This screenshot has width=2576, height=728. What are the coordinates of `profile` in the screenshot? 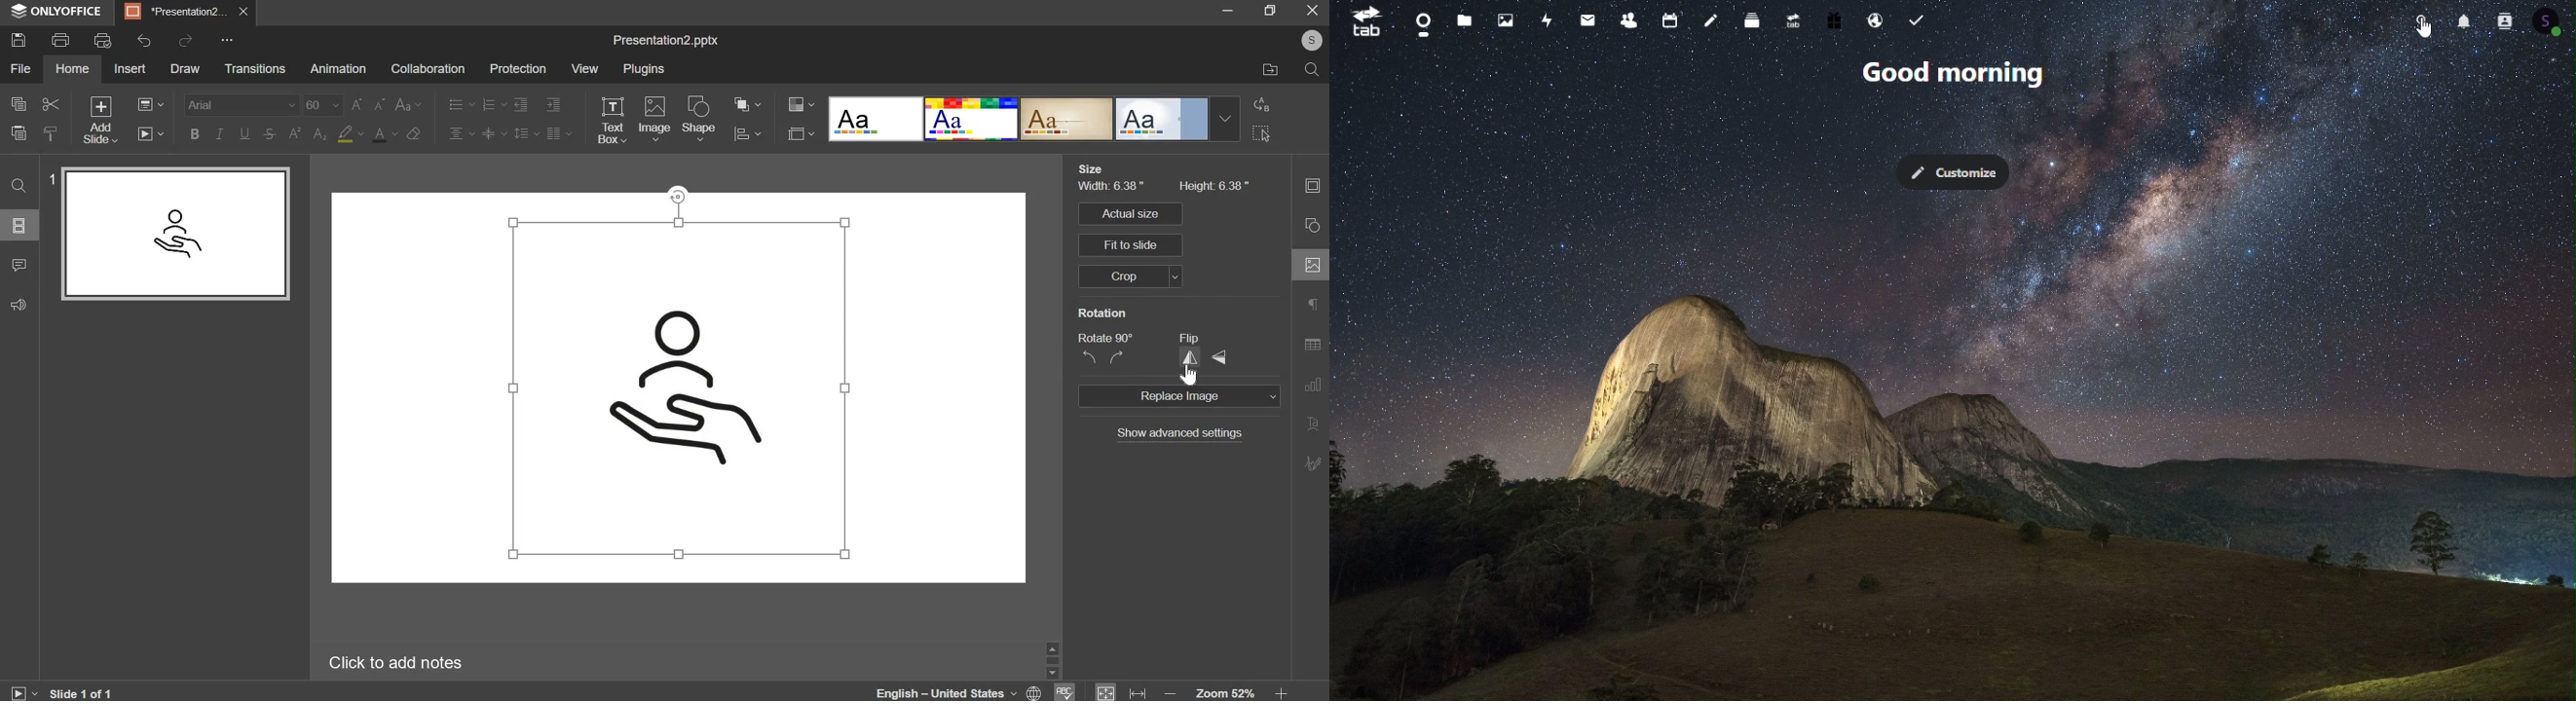 It's located at (1313, 40).